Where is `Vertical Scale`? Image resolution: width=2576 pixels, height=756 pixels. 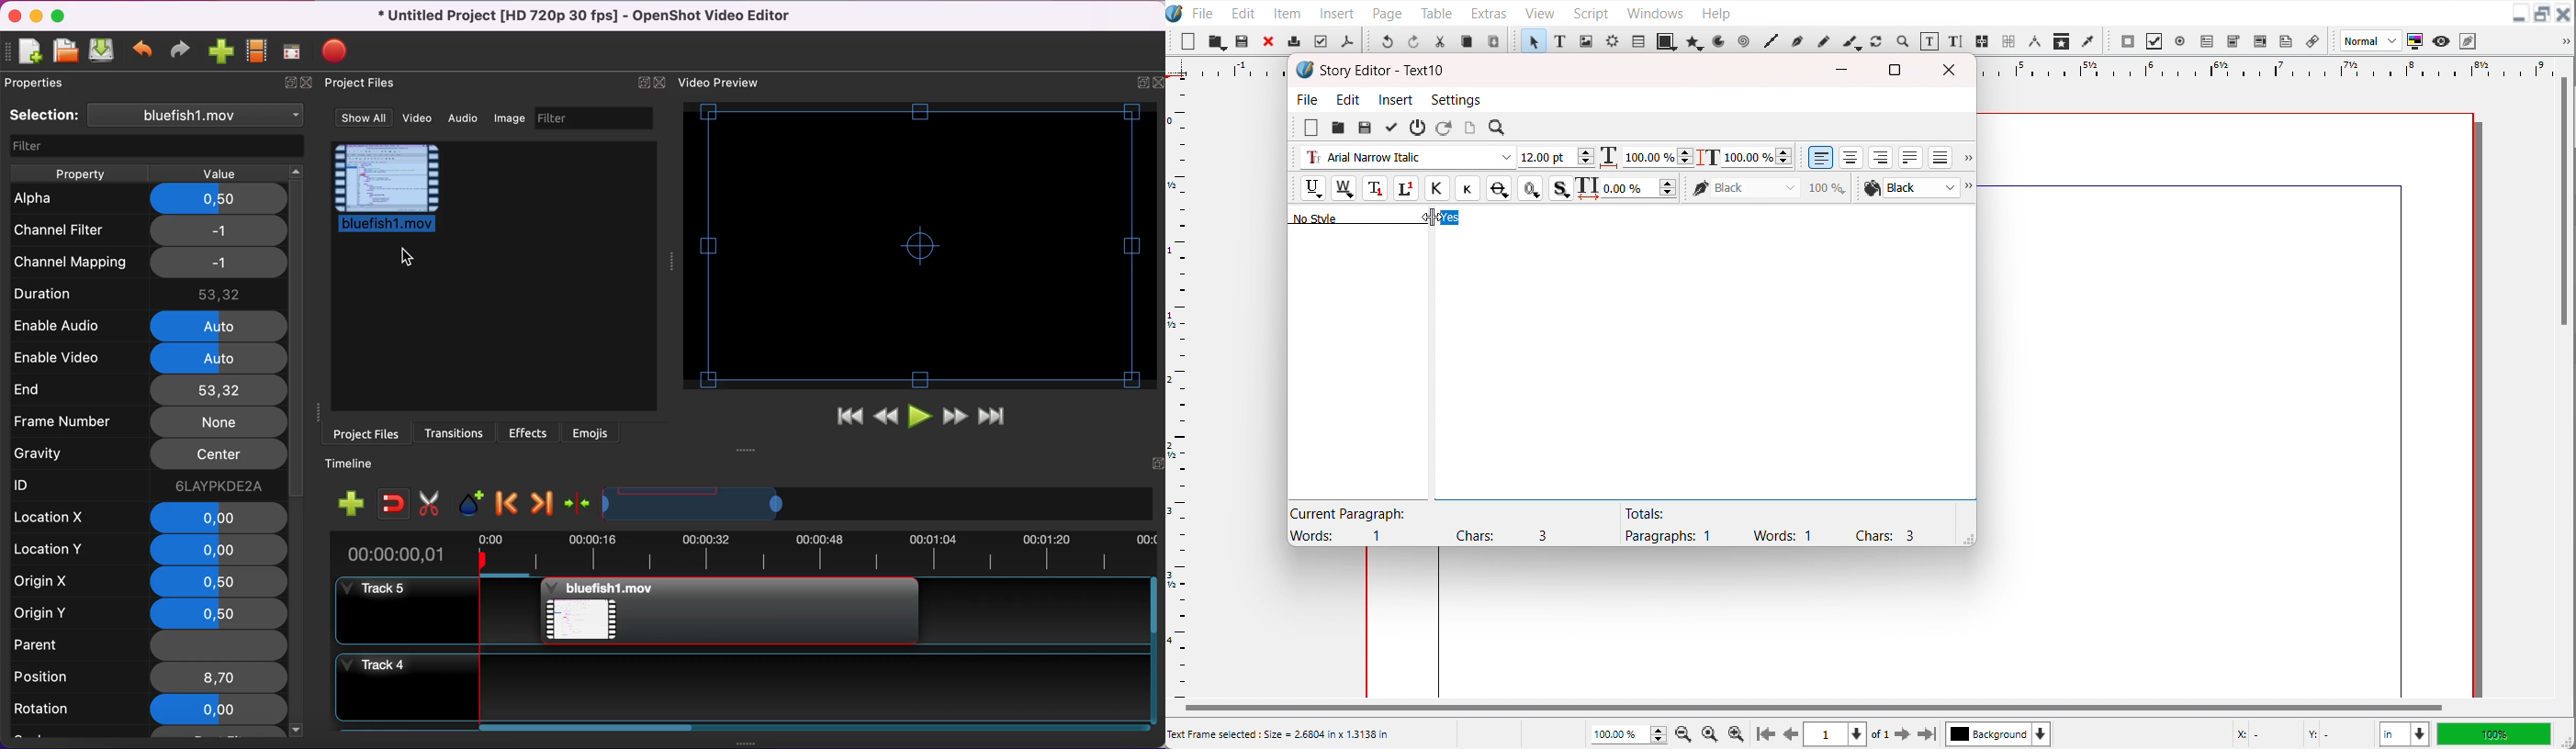 Vertical Scale is located at coordinates (1178, 386).